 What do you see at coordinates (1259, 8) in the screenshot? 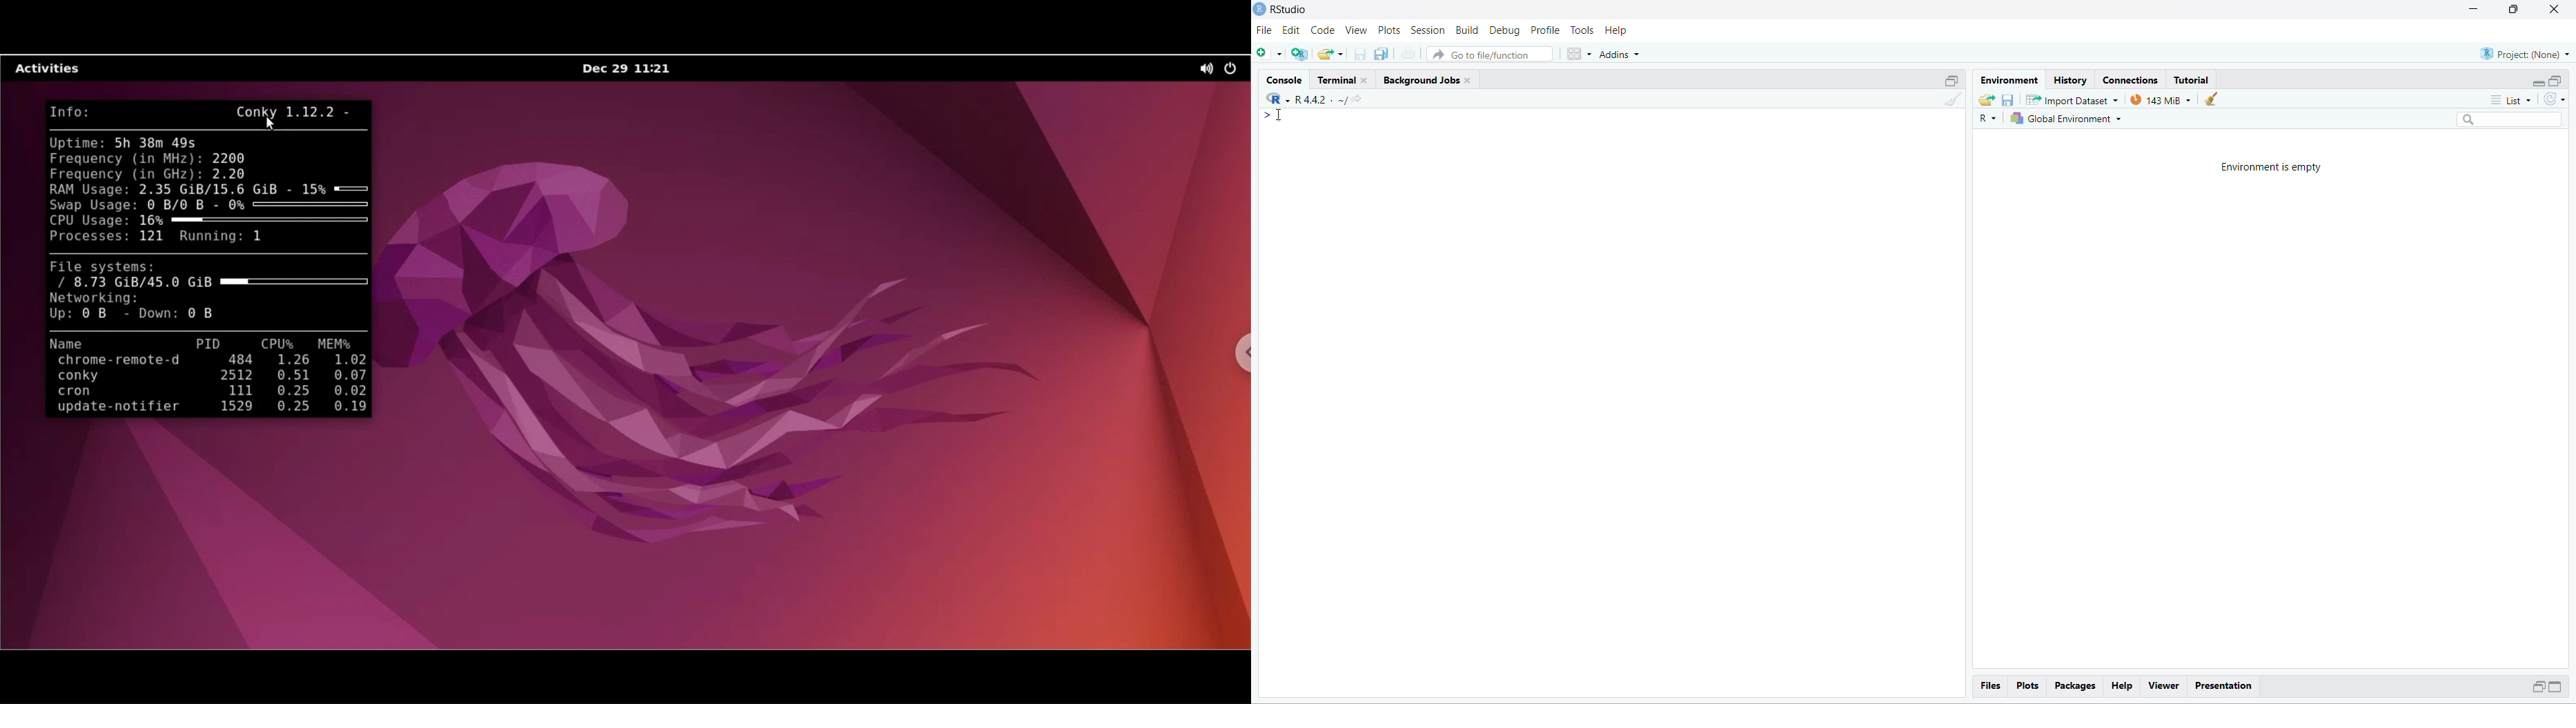
I see `logo` at bounding box center [1259, 8].